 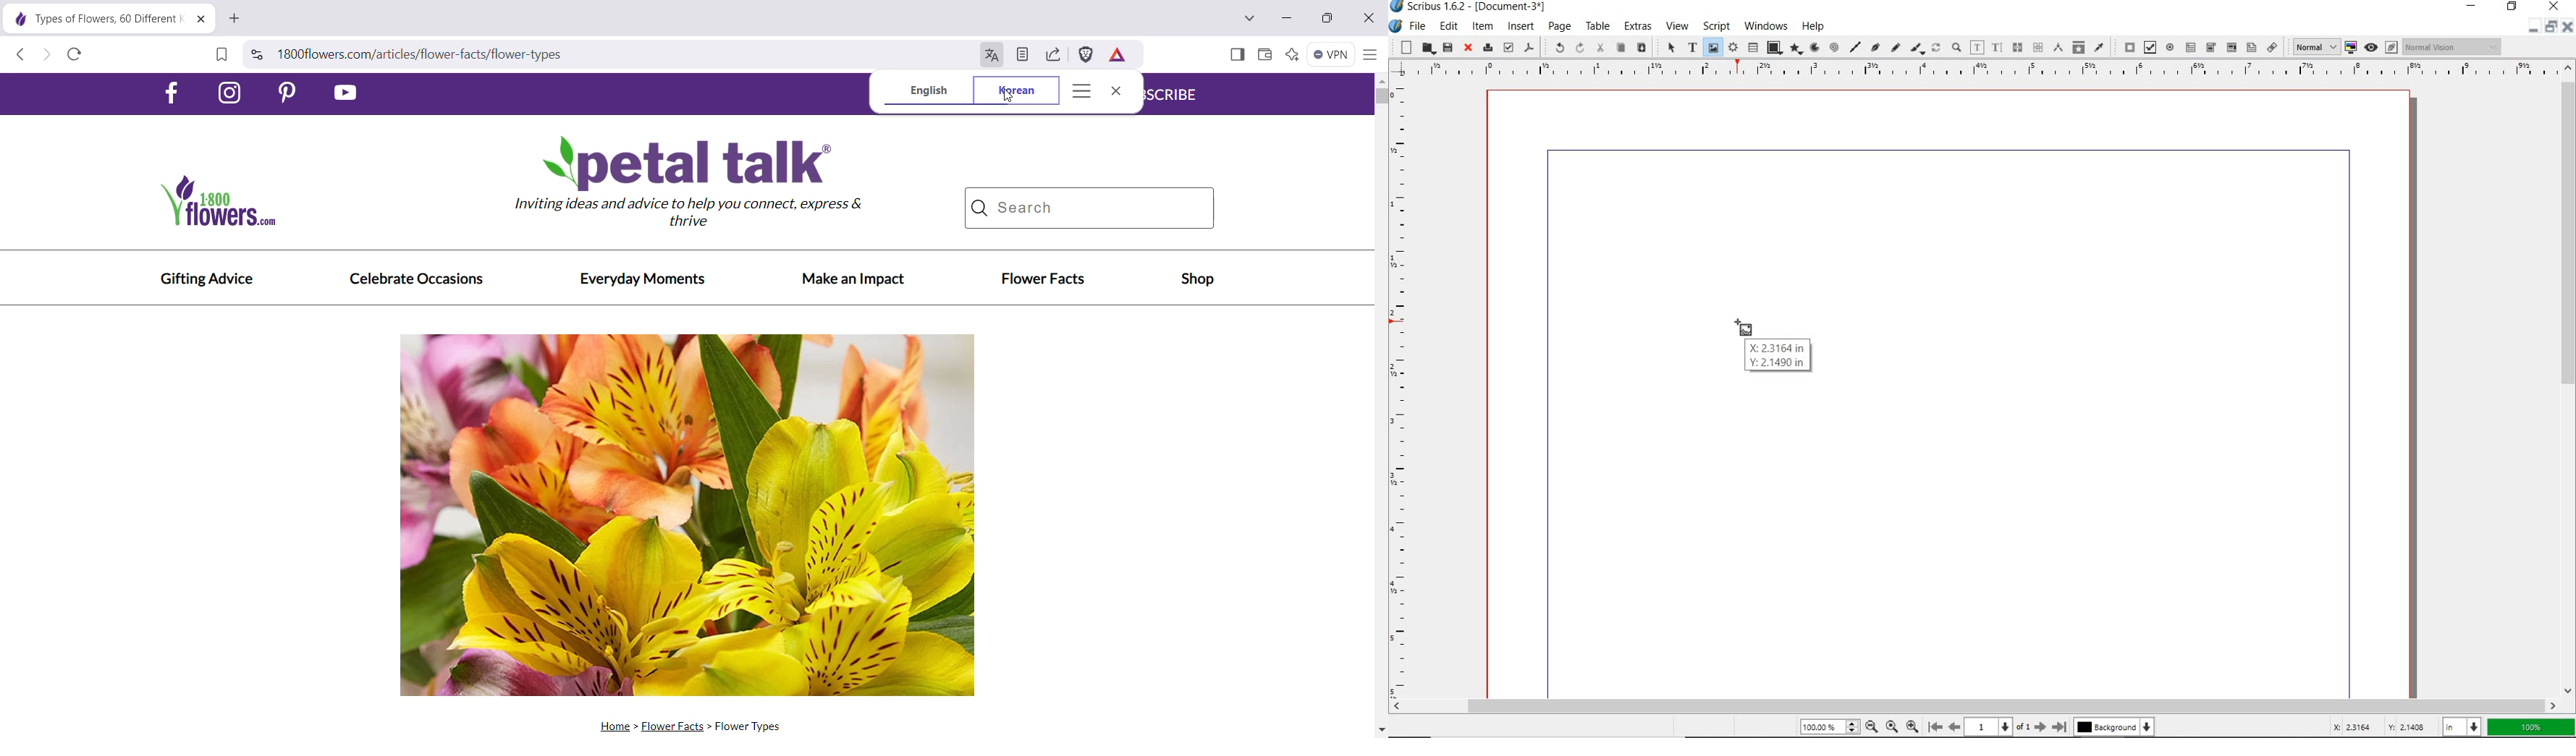 What do you see at coordinates (2382, 47) in the screenshot?
I see `preview mode` at bounding box center [2382, 47].